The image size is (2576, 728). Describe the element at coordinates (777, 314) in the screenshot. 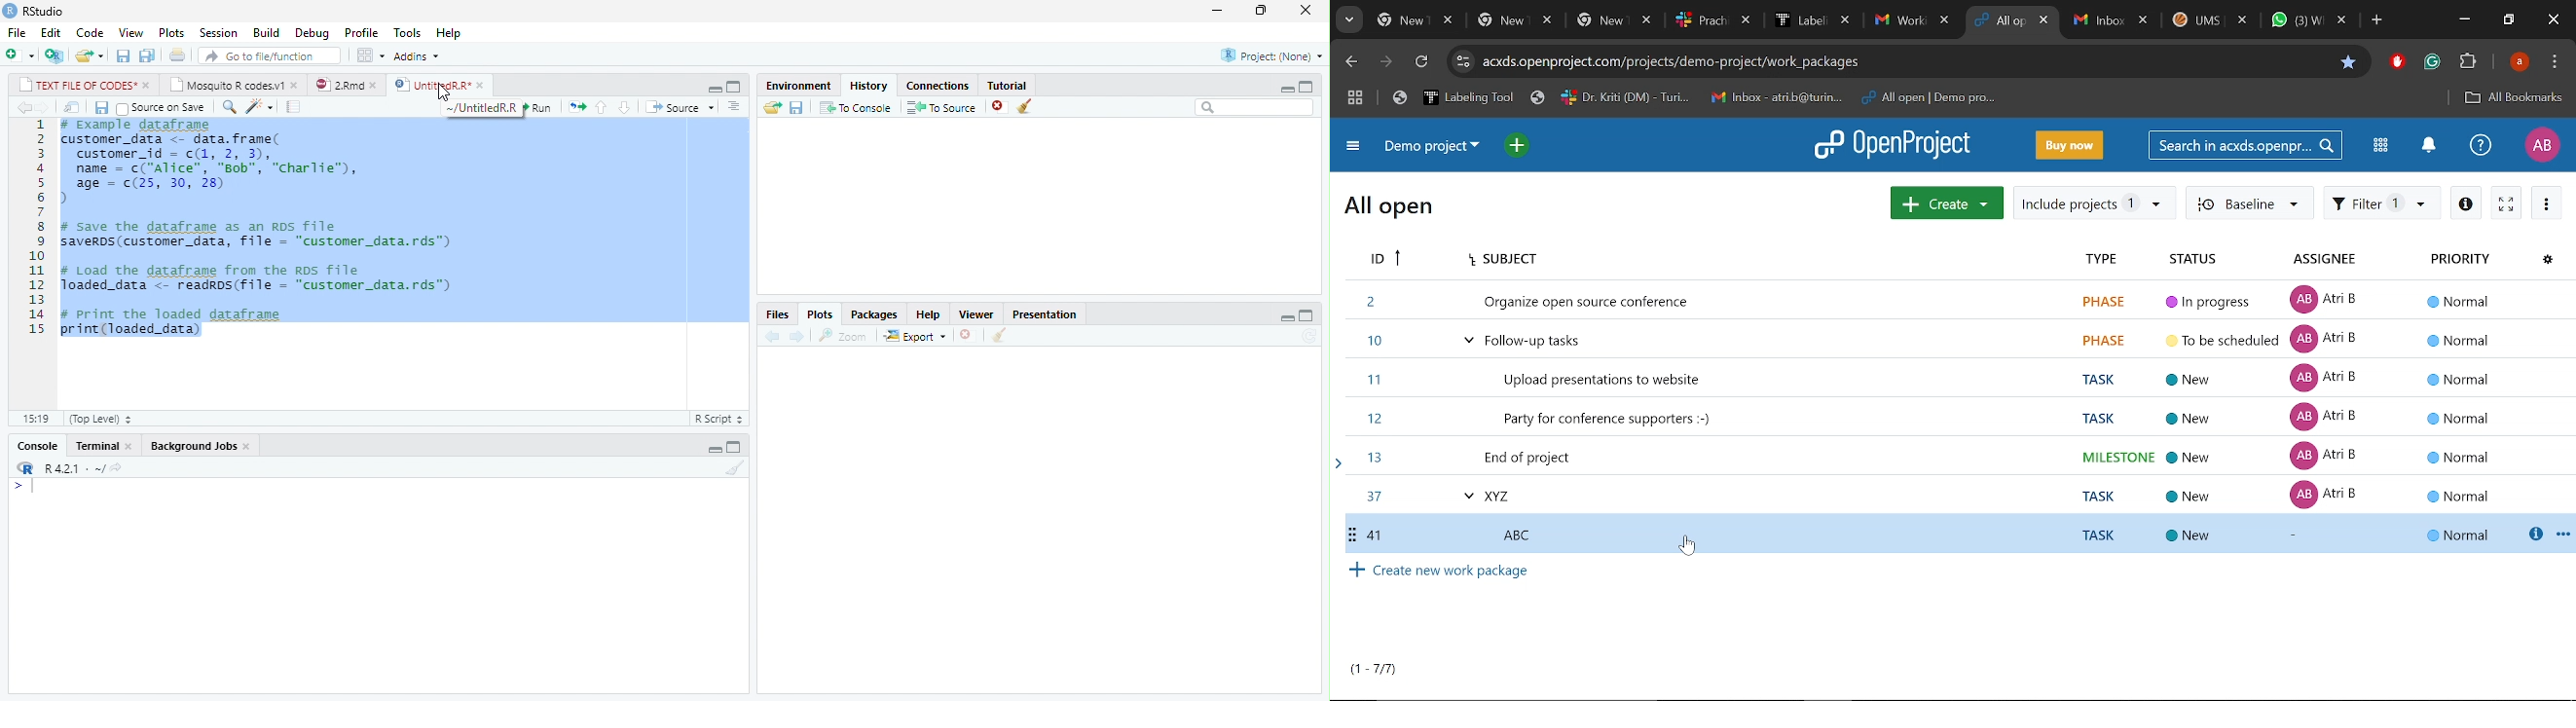

I see `Files` at that location.